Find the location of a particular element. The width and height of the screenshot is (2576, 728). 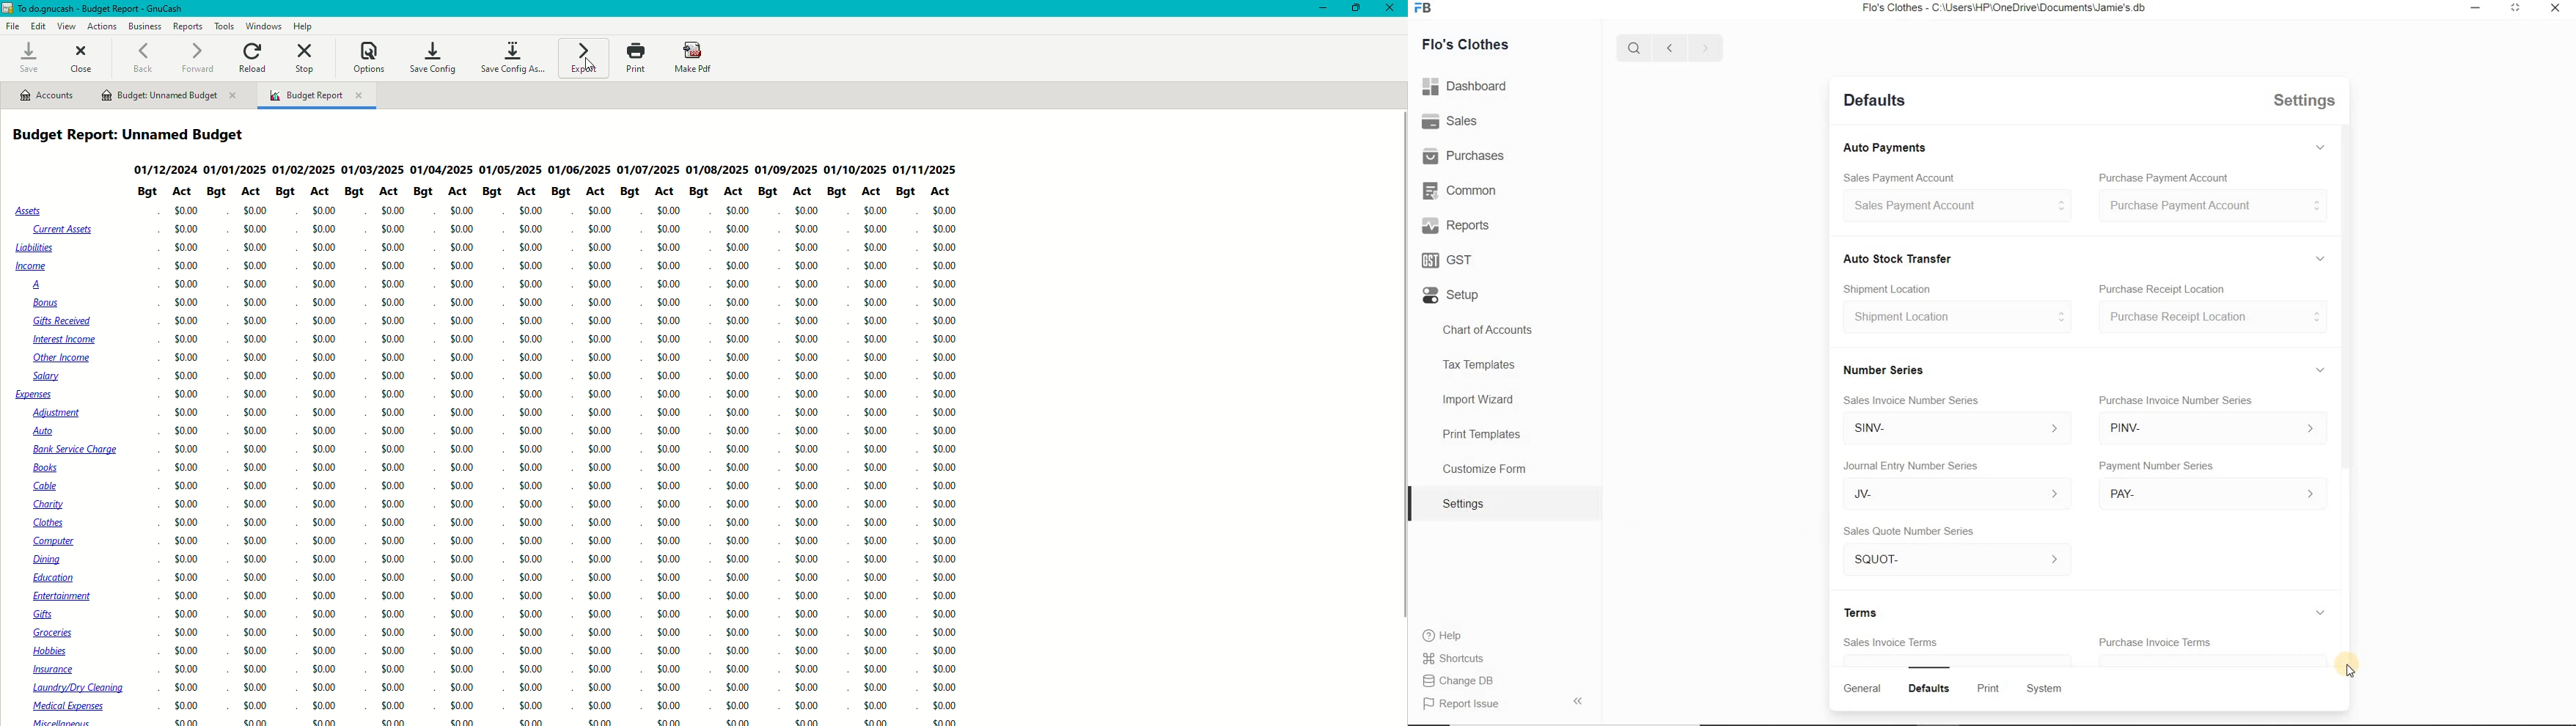

Reload is located at coordinates (254, 56).